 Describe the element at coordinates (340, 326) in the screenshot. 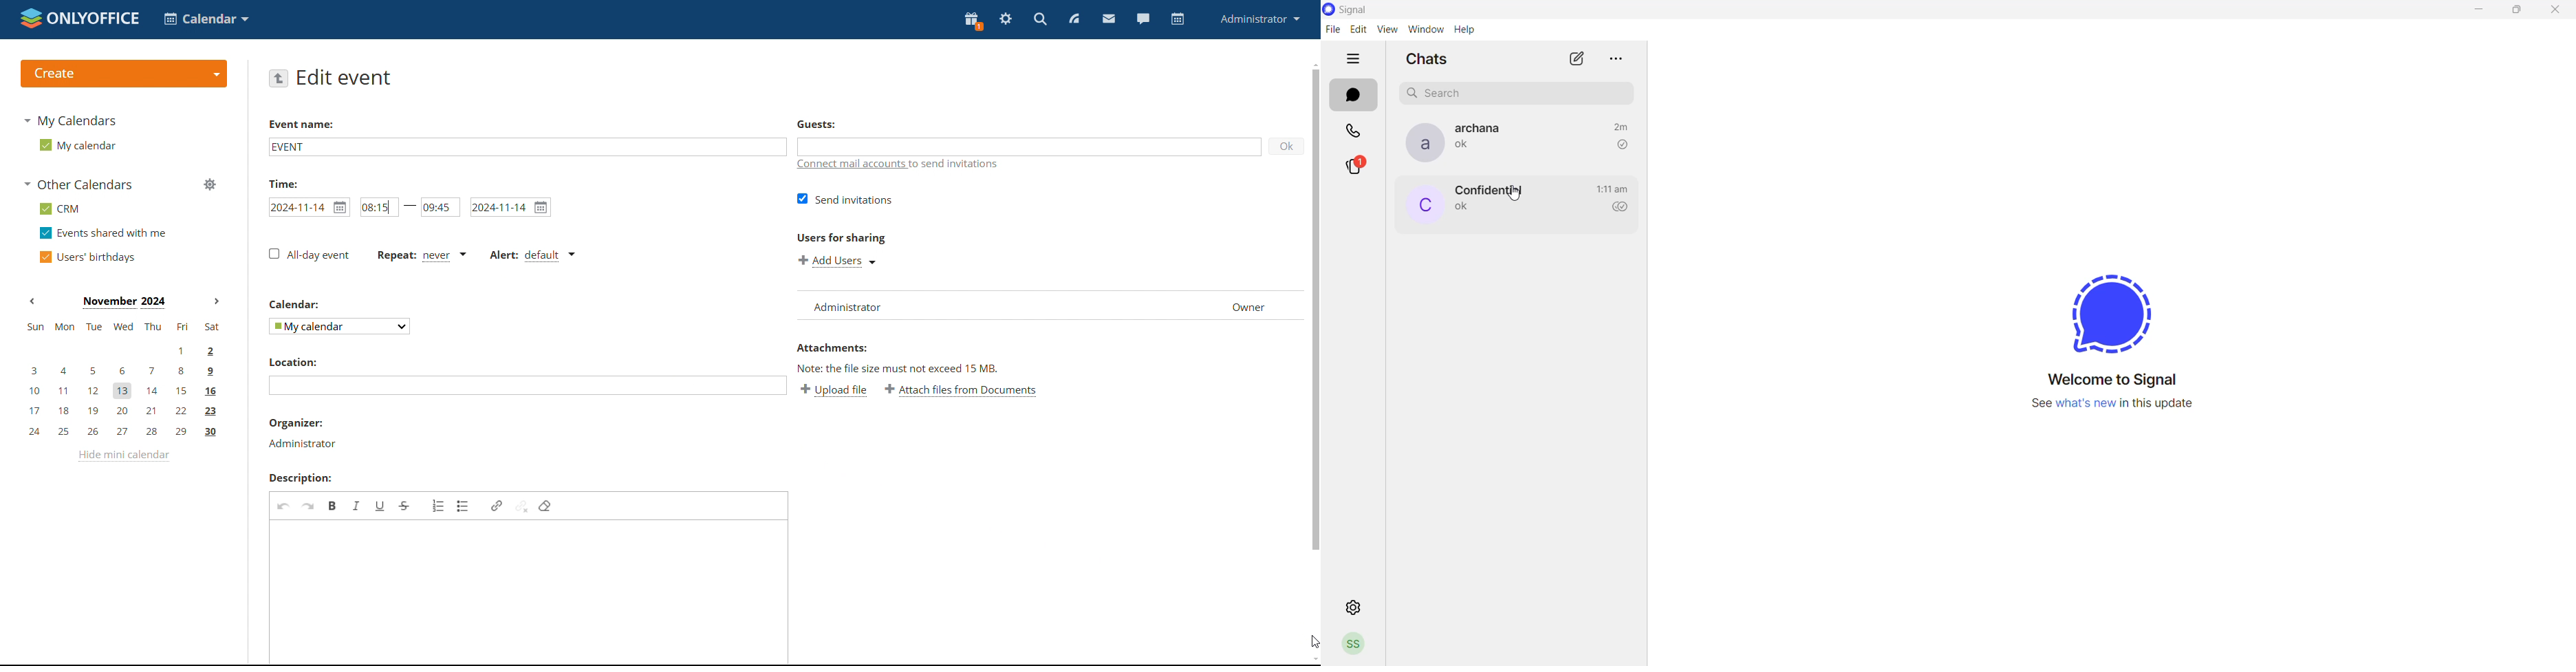

I see `select event calendar` at that location.